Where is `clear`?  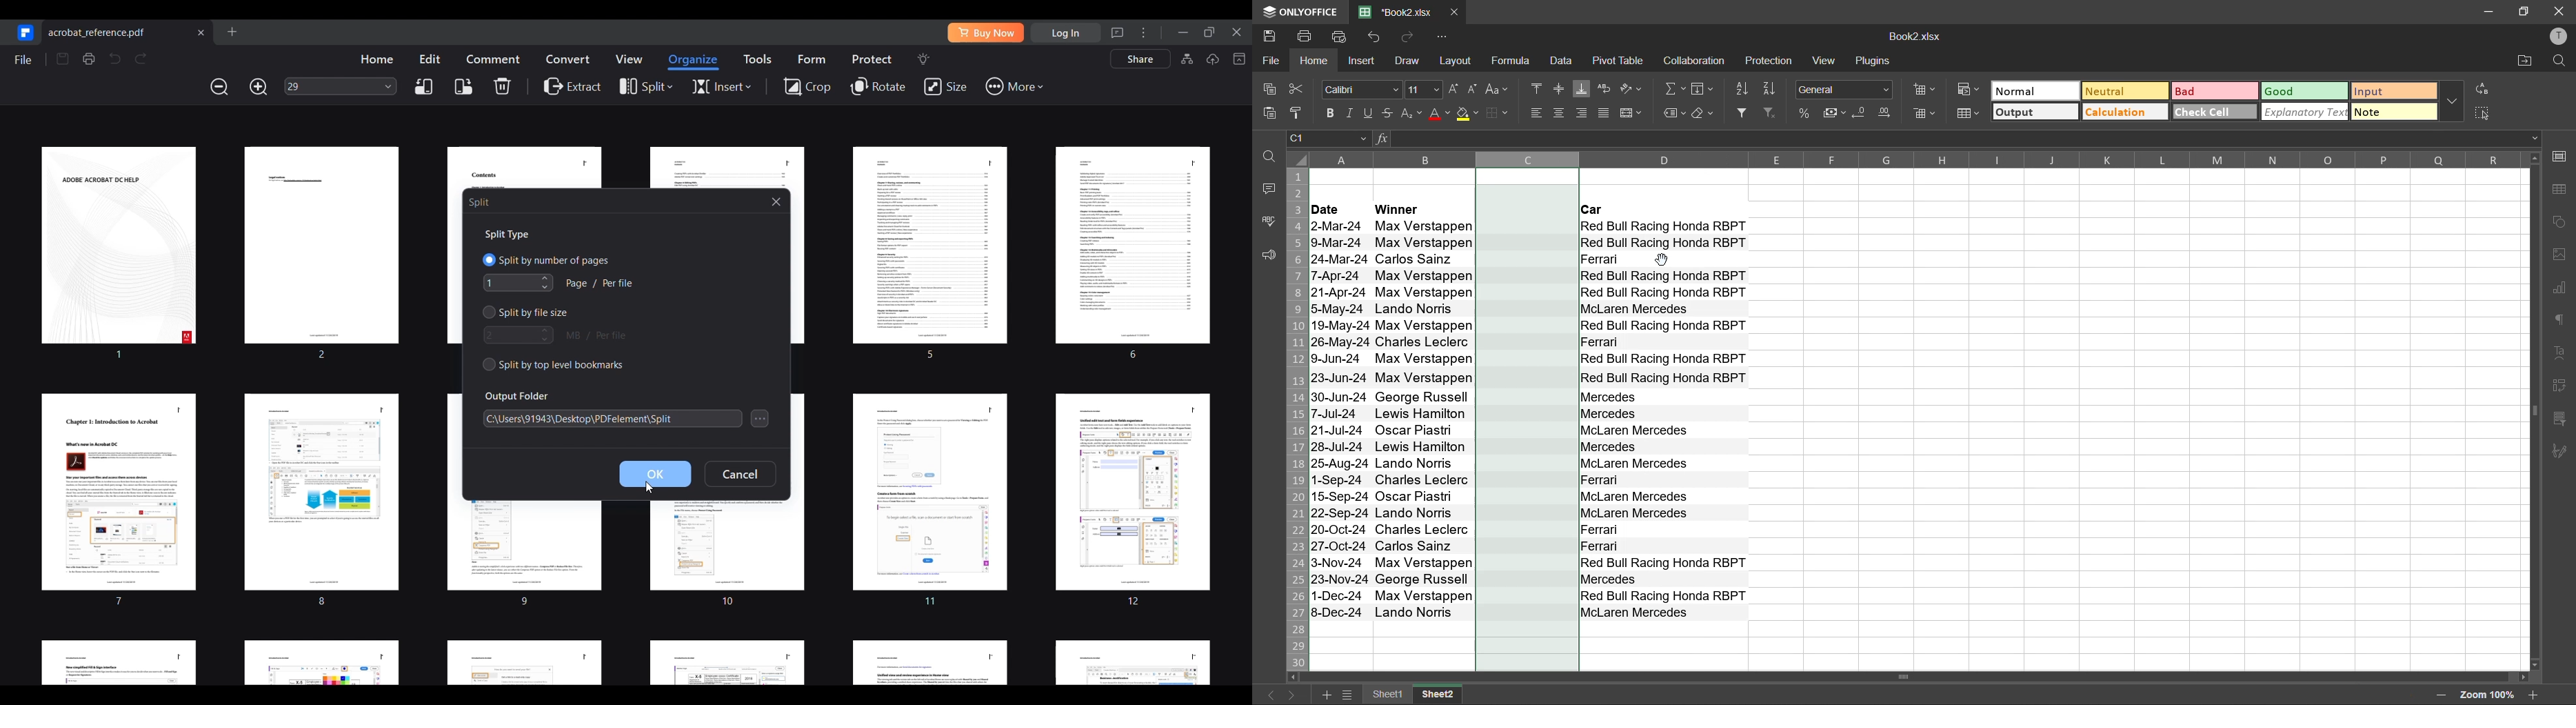
clear is located at coordinates (1705, 113).